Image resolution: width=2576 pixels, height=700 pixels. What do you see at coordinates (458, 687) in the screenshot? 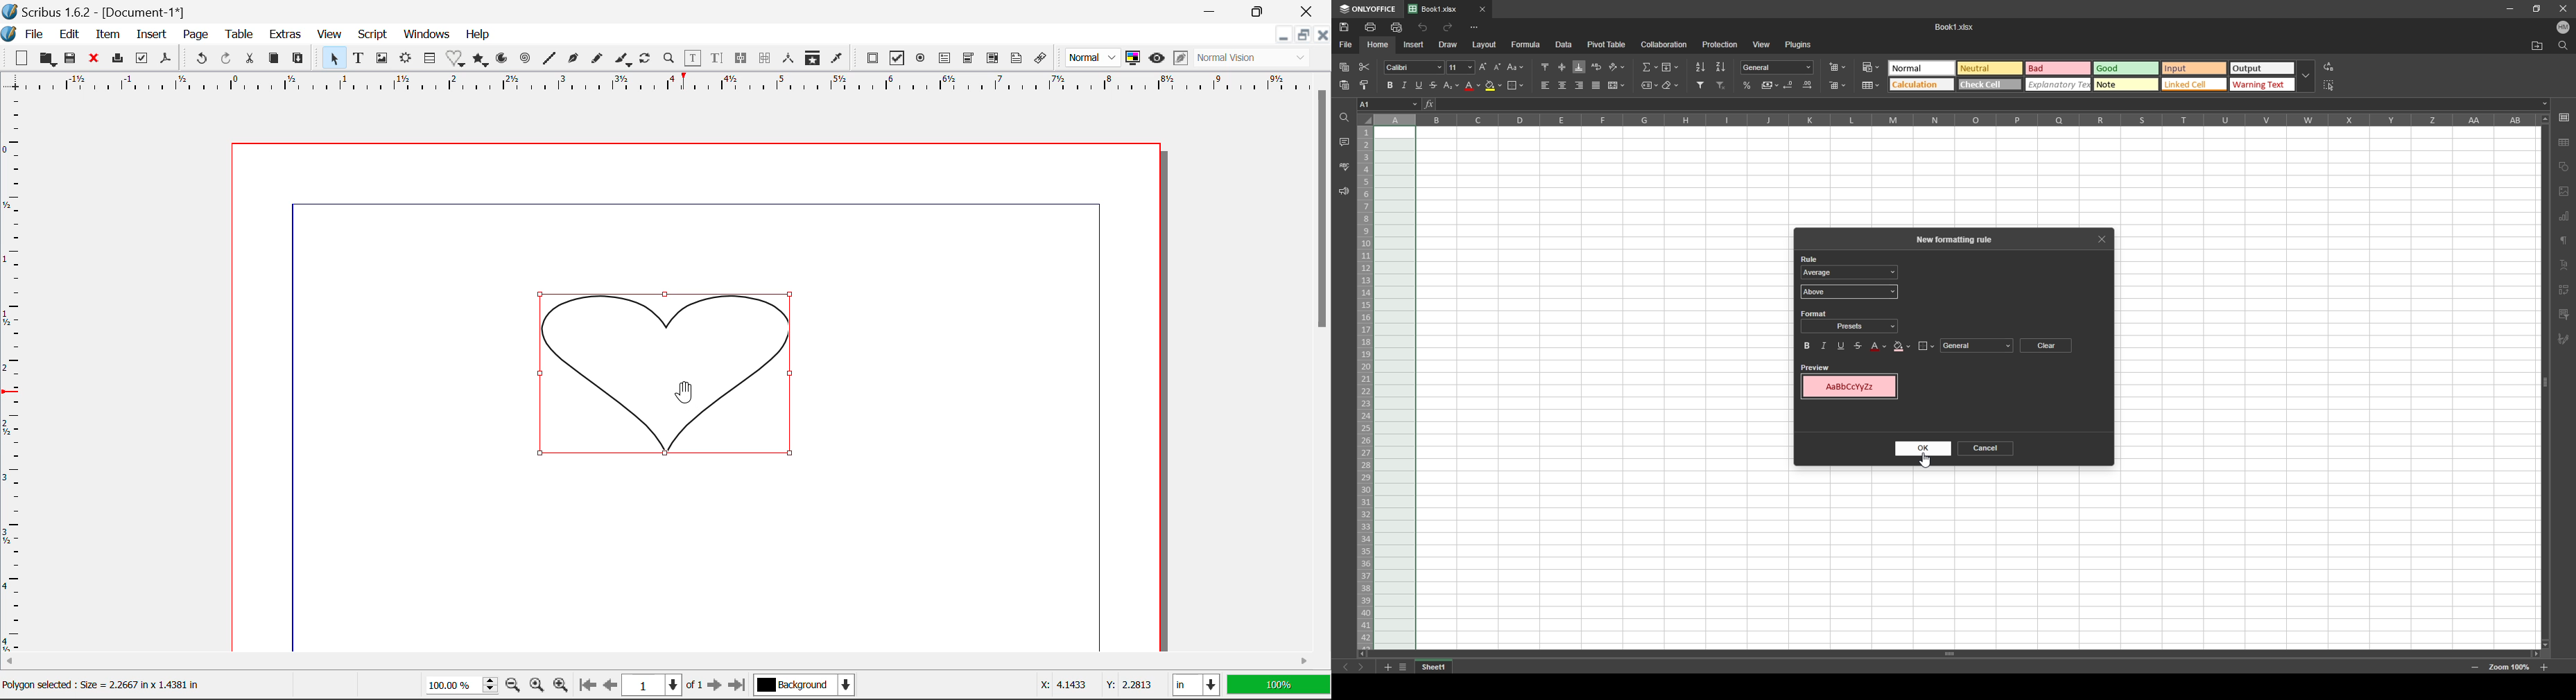
I see `100%` at bounding box center [458, 687].